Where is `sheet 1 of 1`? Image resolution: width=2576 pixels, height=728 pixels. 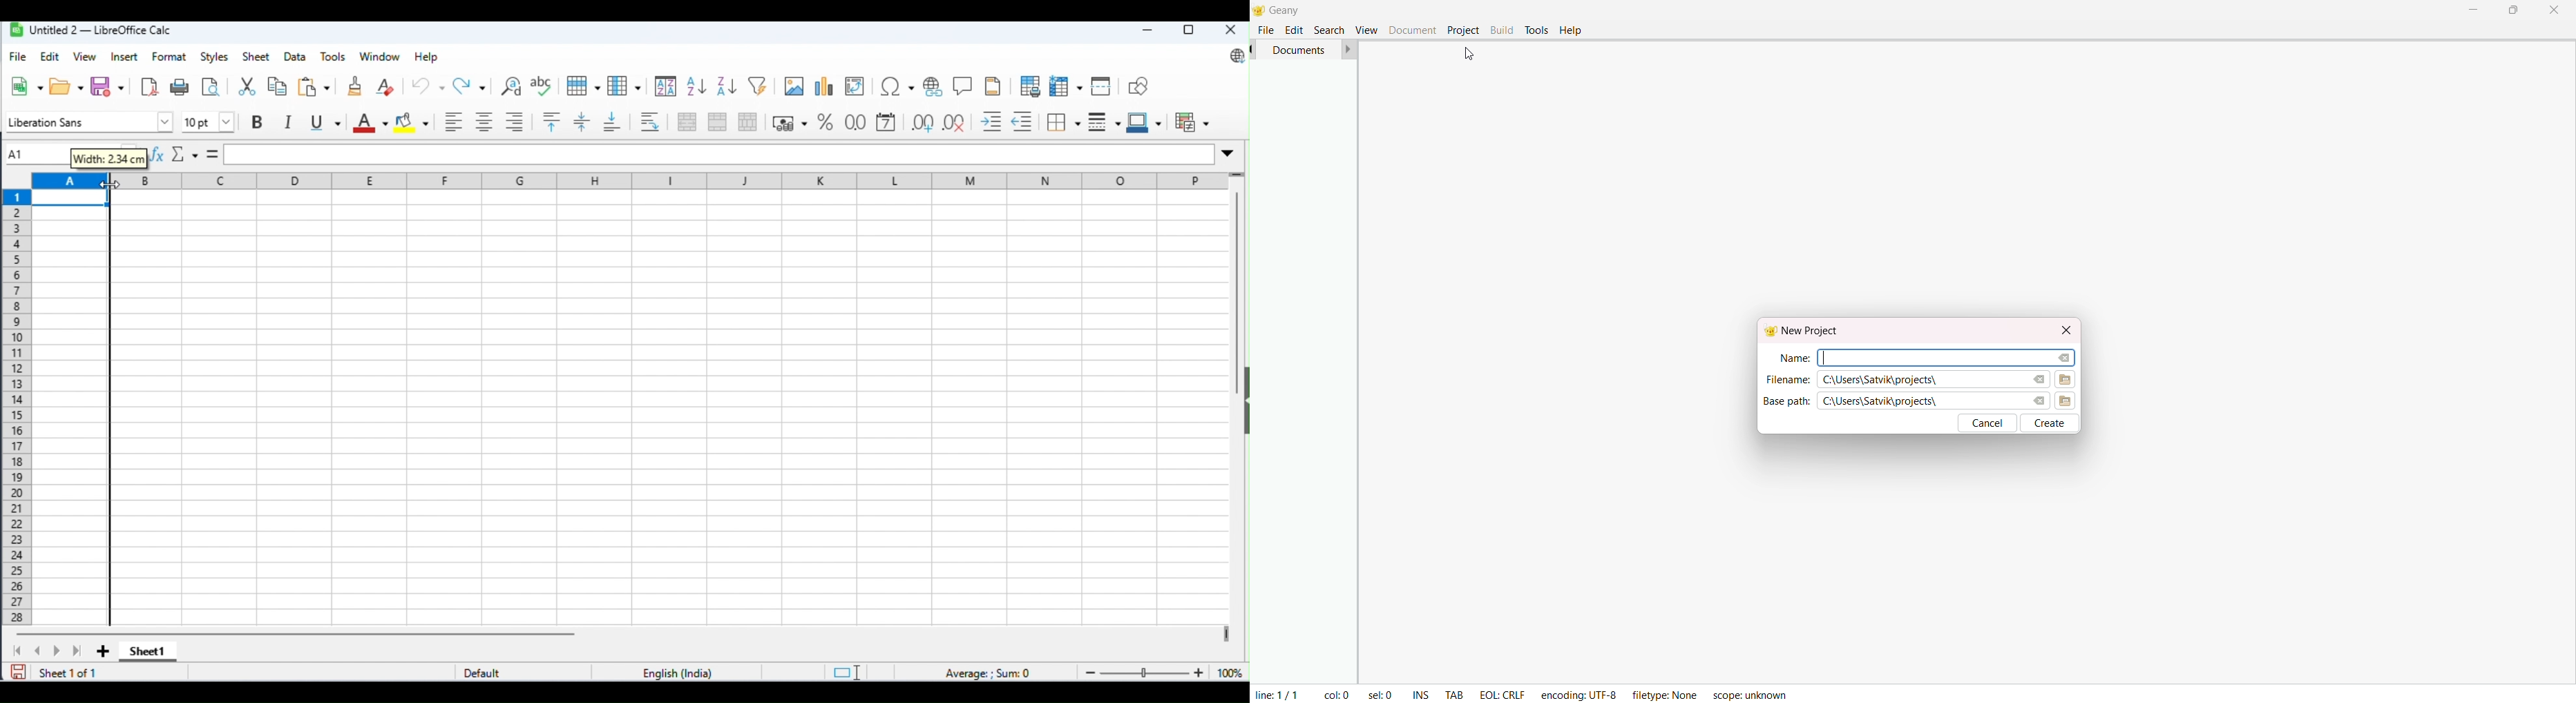 sheet 1 of 1 is located at coordinates (68, 672).